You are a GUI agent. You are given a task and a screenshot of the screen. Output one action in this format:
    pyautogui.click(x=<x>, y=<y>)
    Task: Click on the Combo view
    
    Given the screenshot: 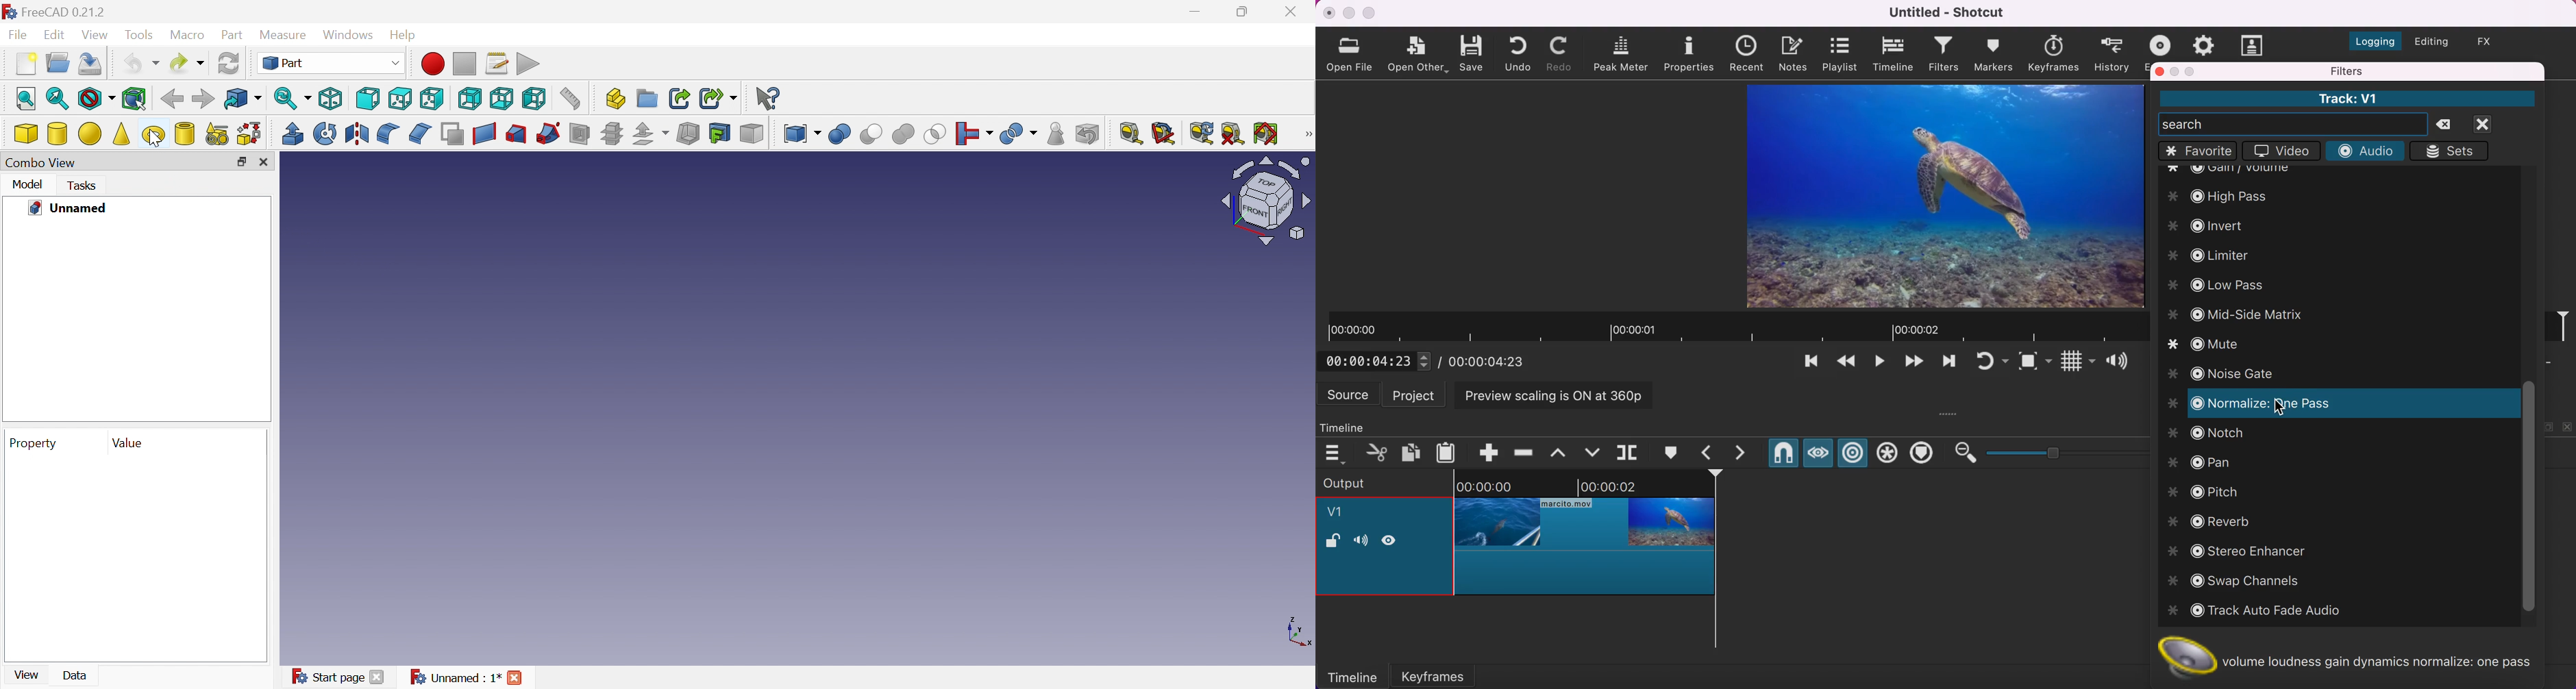 What is the action you would take?
    pyautogui.click(x=38, y=162)
    